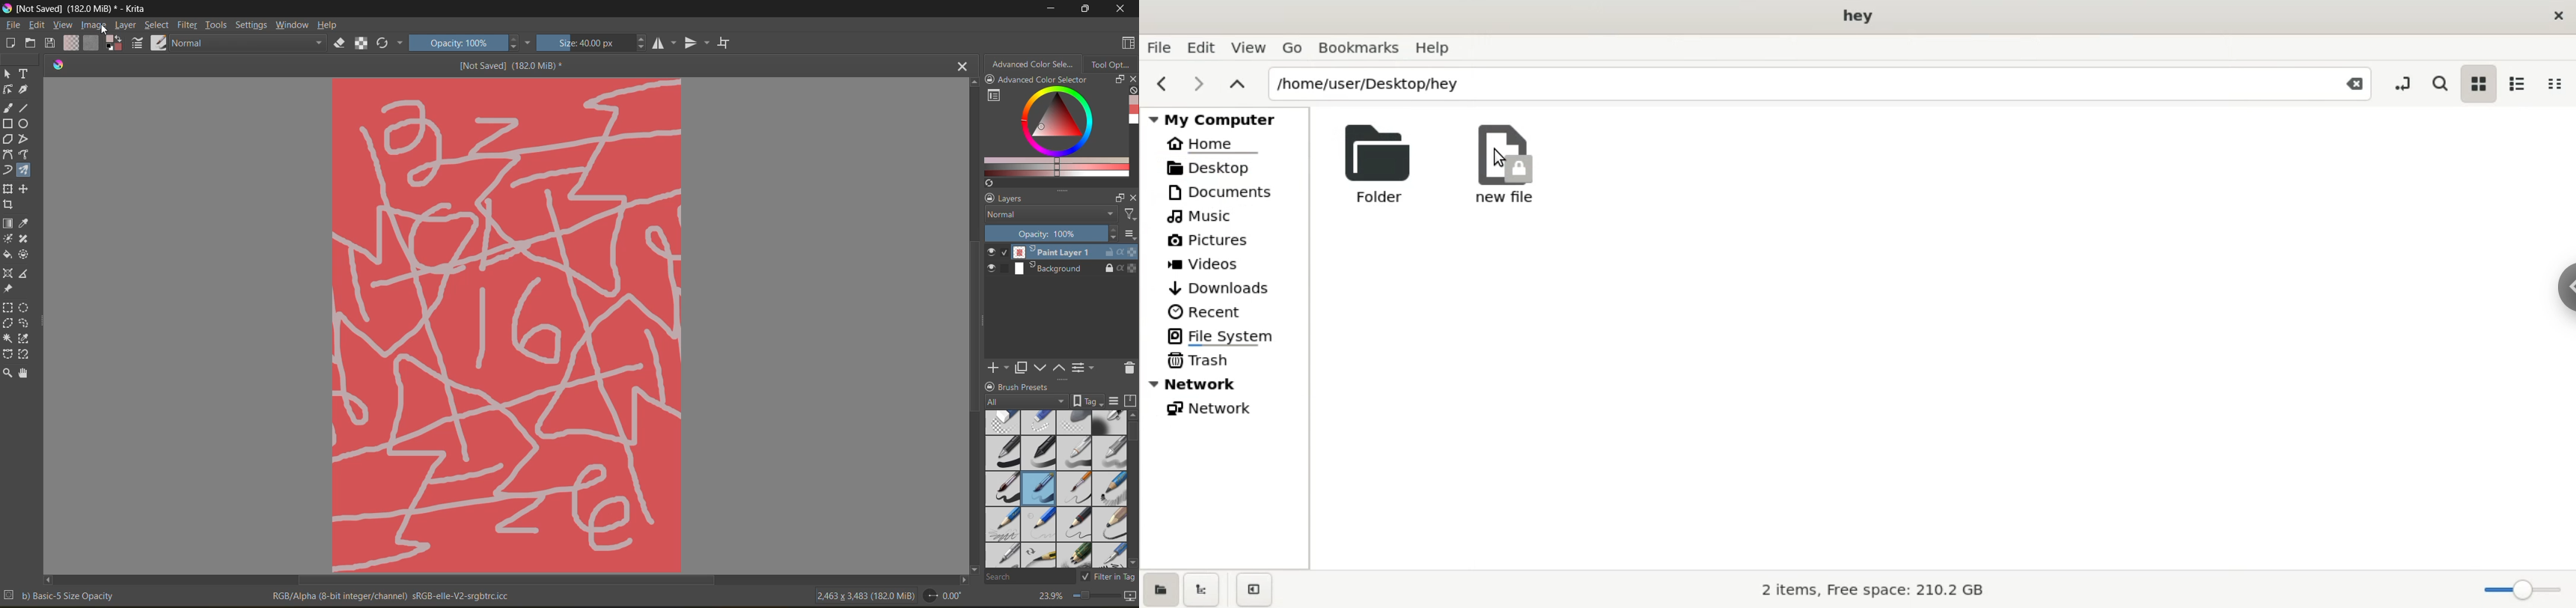 The height and width of the screenshot is (616, 2576). What do you see at coordinates (666, 44) in the screenshot?
I see `flip horizontally` at bounding box center [666, 44].